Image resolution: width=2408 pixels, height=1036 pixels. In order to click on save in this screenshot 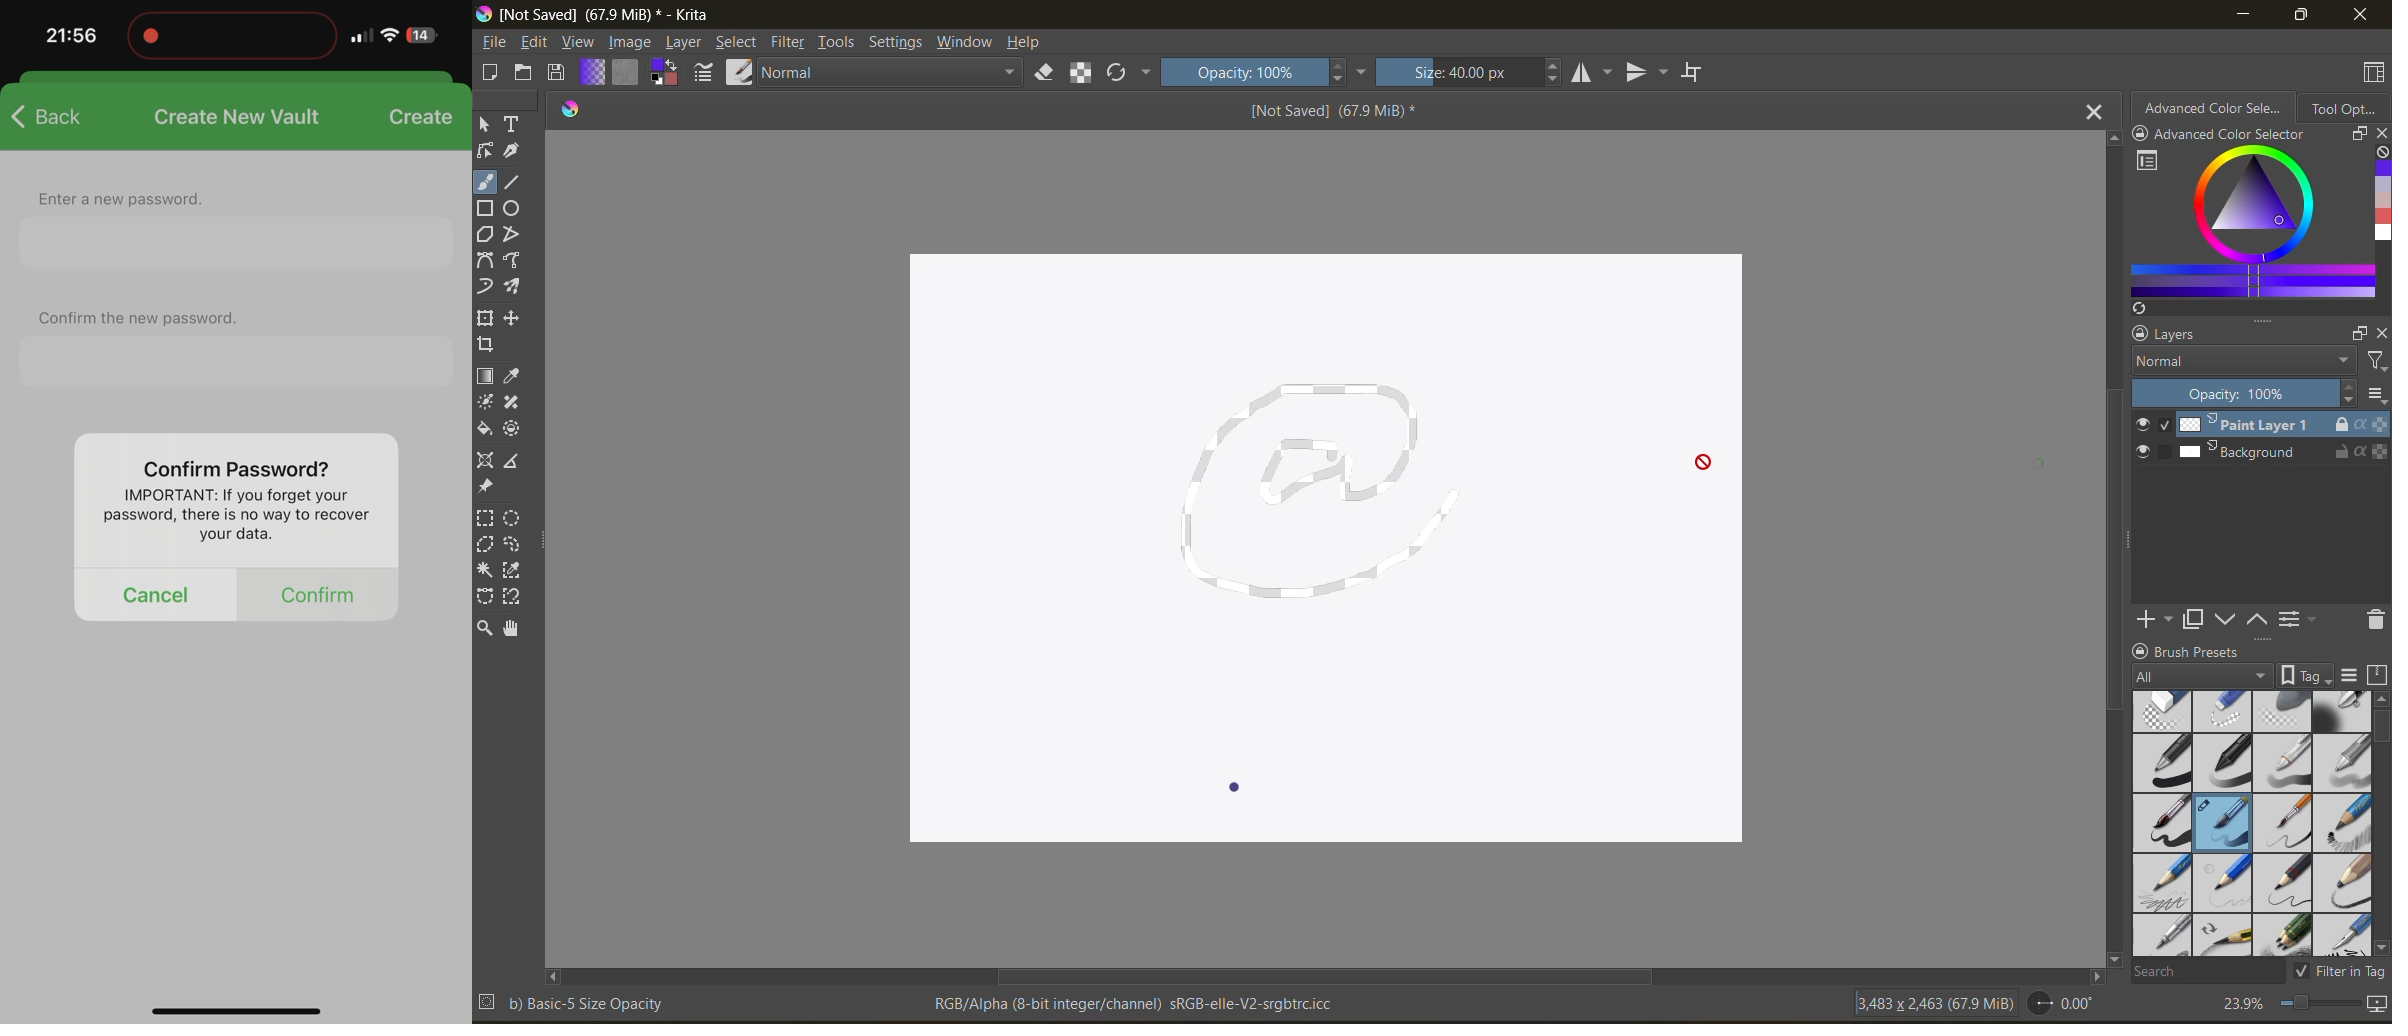, I will do `click(561, 75)`.